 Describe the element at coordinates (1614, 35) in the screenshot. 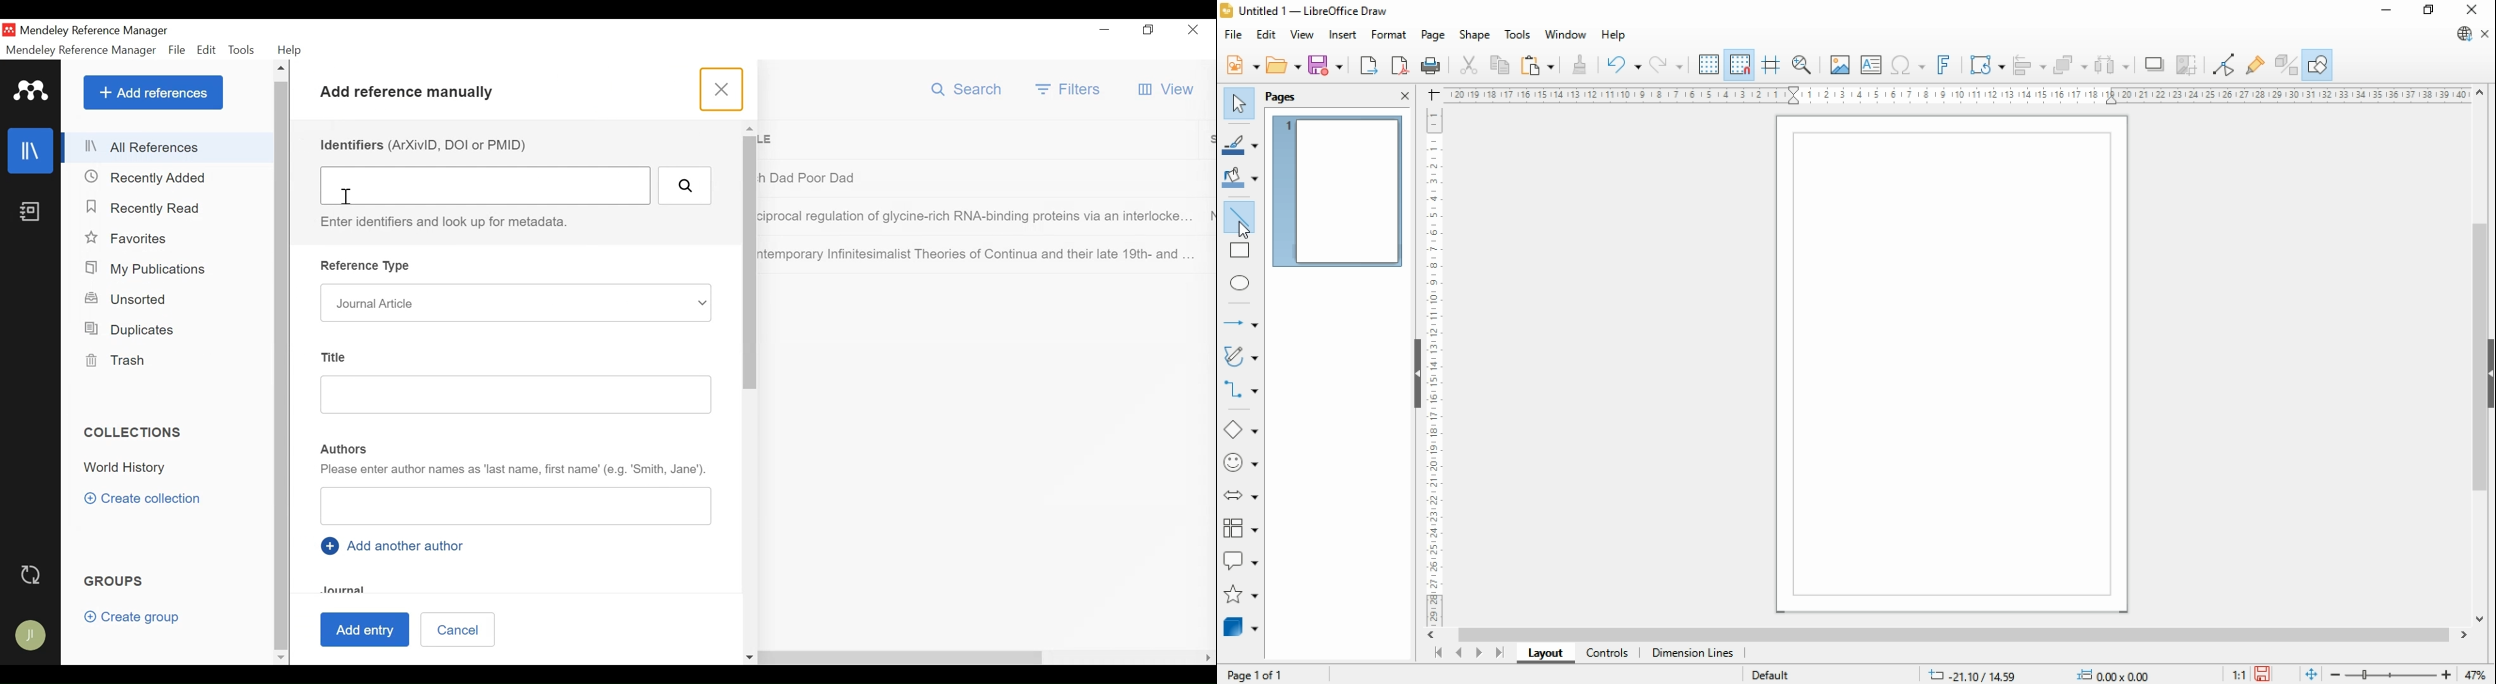

I see `help` at that location.